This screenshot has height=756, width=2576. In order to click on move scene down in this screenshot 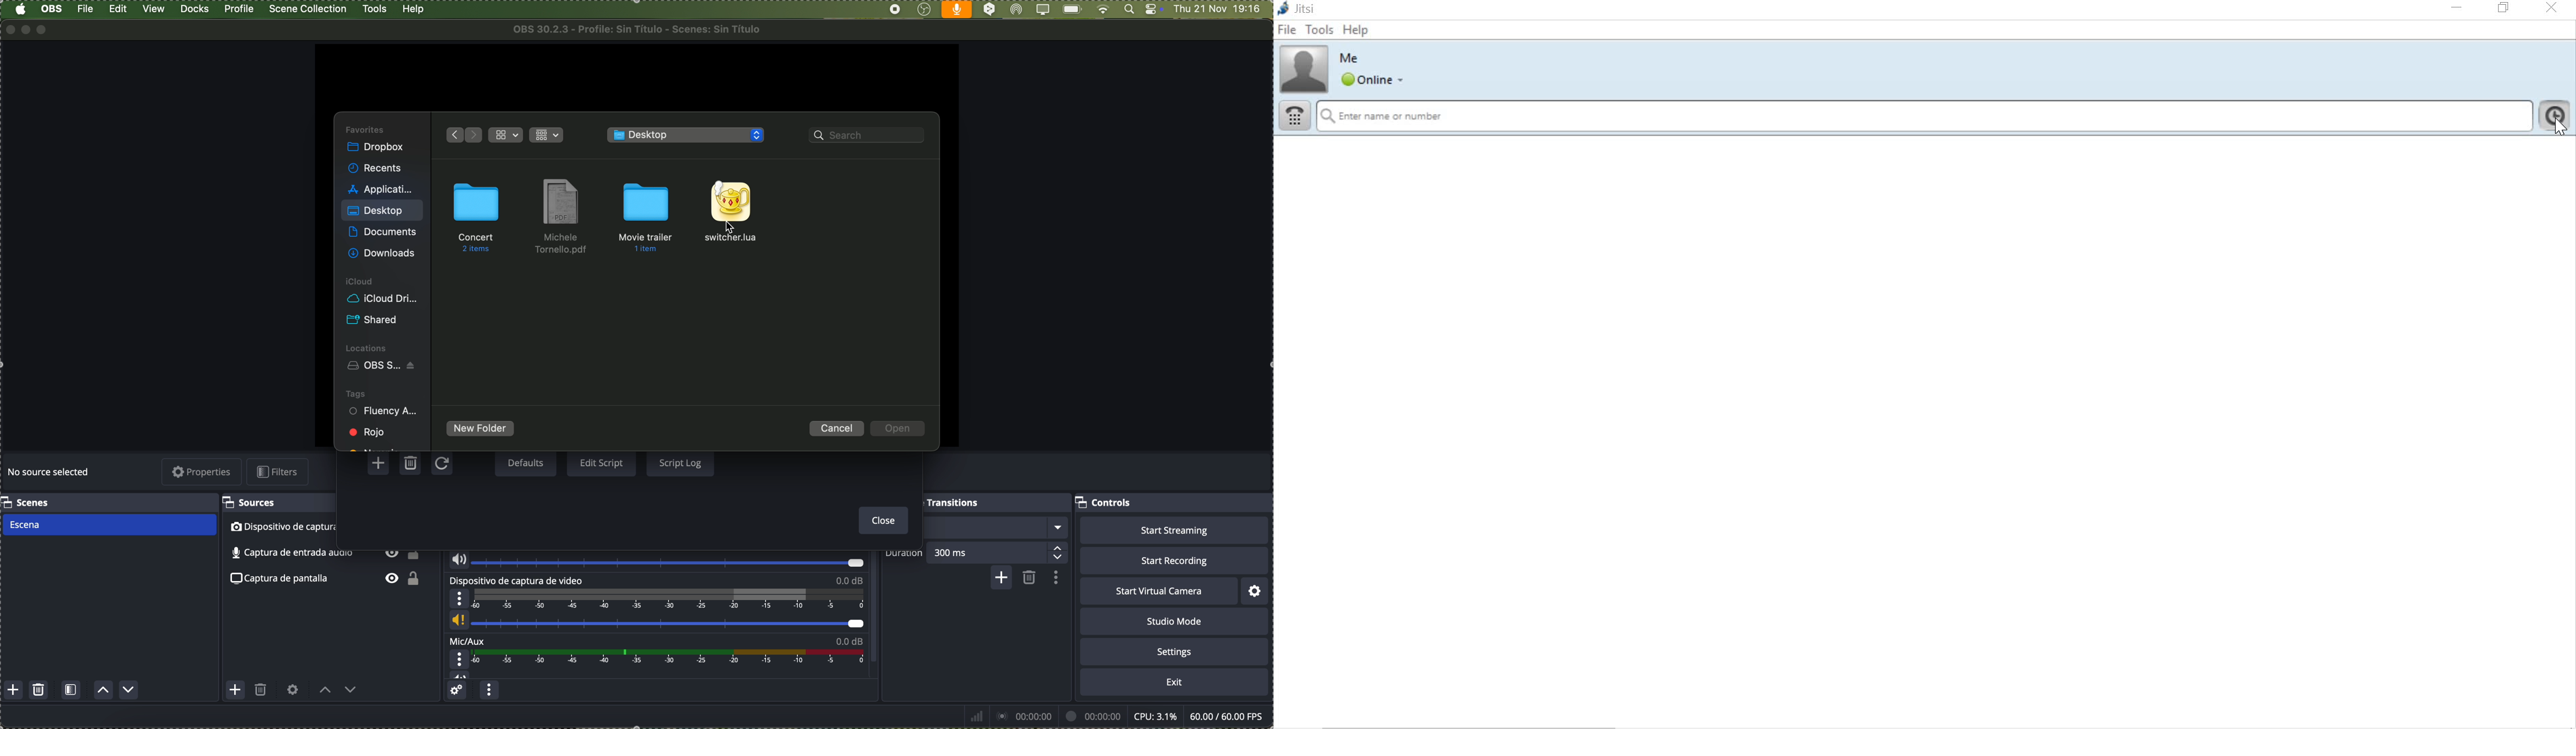, I will do `click(129, 690)`.